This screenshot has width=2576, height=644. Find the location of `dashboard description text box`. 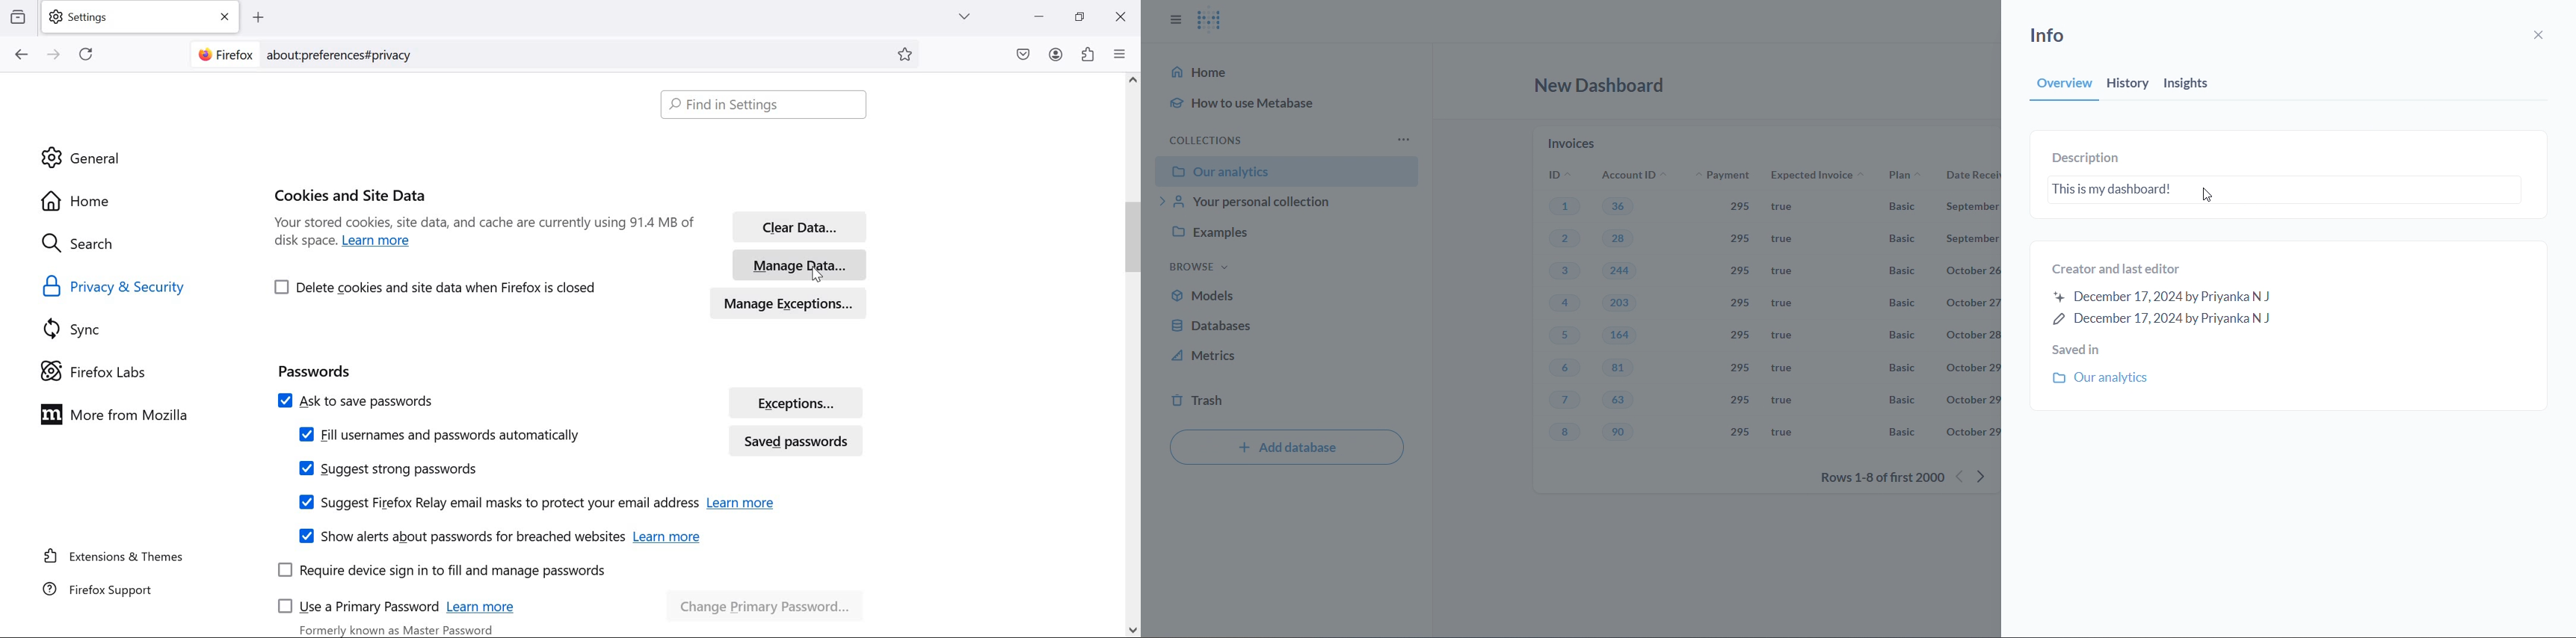

dashboard description text box is located at coordinates (2258, 189).